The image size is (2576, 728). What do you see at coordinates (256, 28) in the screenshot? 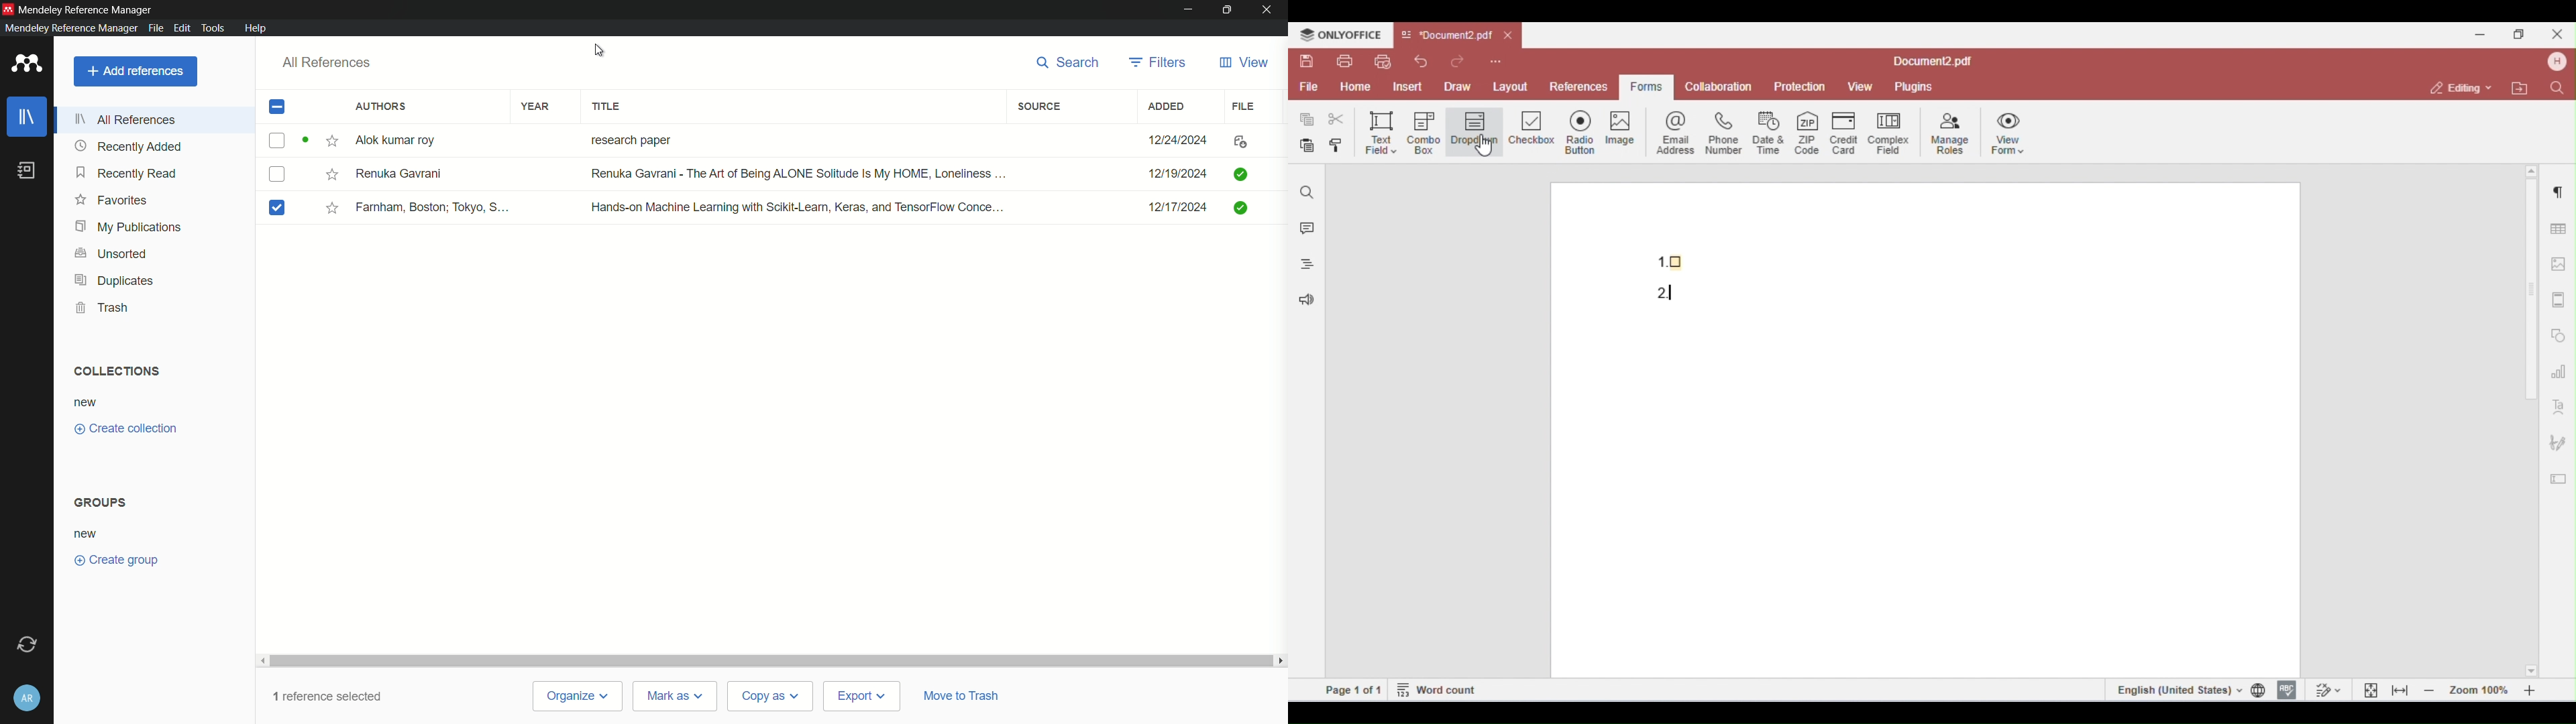
I see `help menu` at bounding box center [256, 28].